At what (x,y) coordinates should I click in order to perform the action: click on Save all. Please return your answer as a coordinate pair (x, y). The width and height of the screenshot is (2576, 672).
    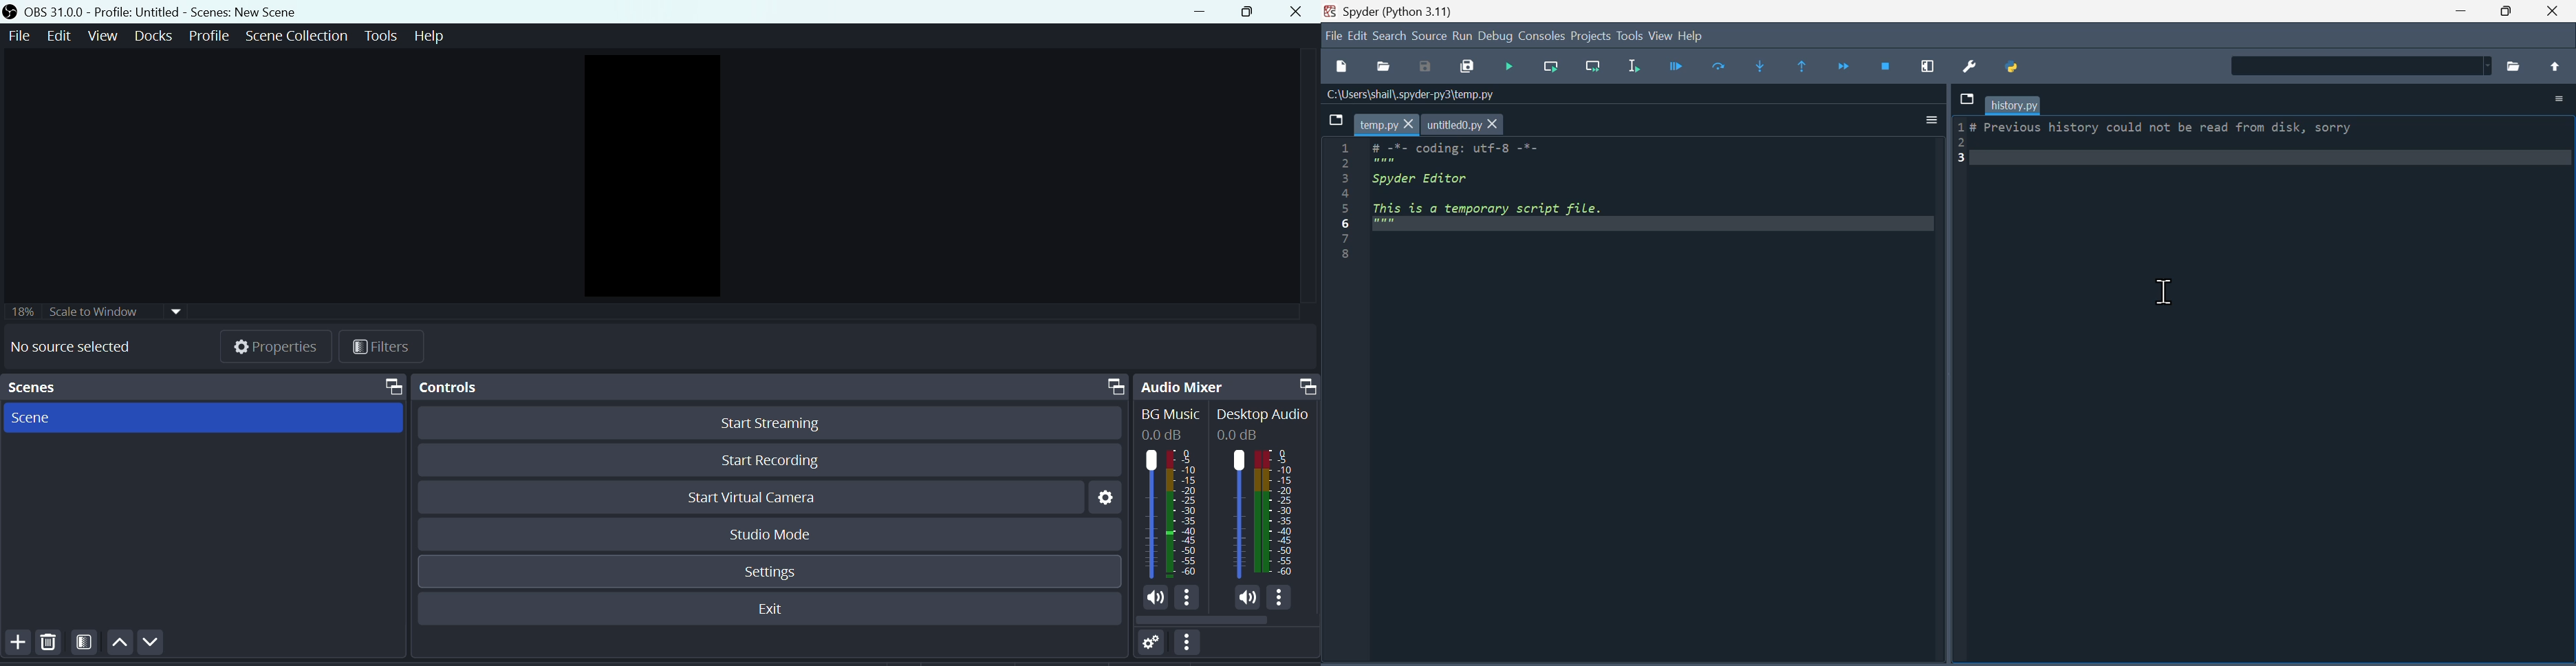
    Looking at the image, I should click on (1471, 65).